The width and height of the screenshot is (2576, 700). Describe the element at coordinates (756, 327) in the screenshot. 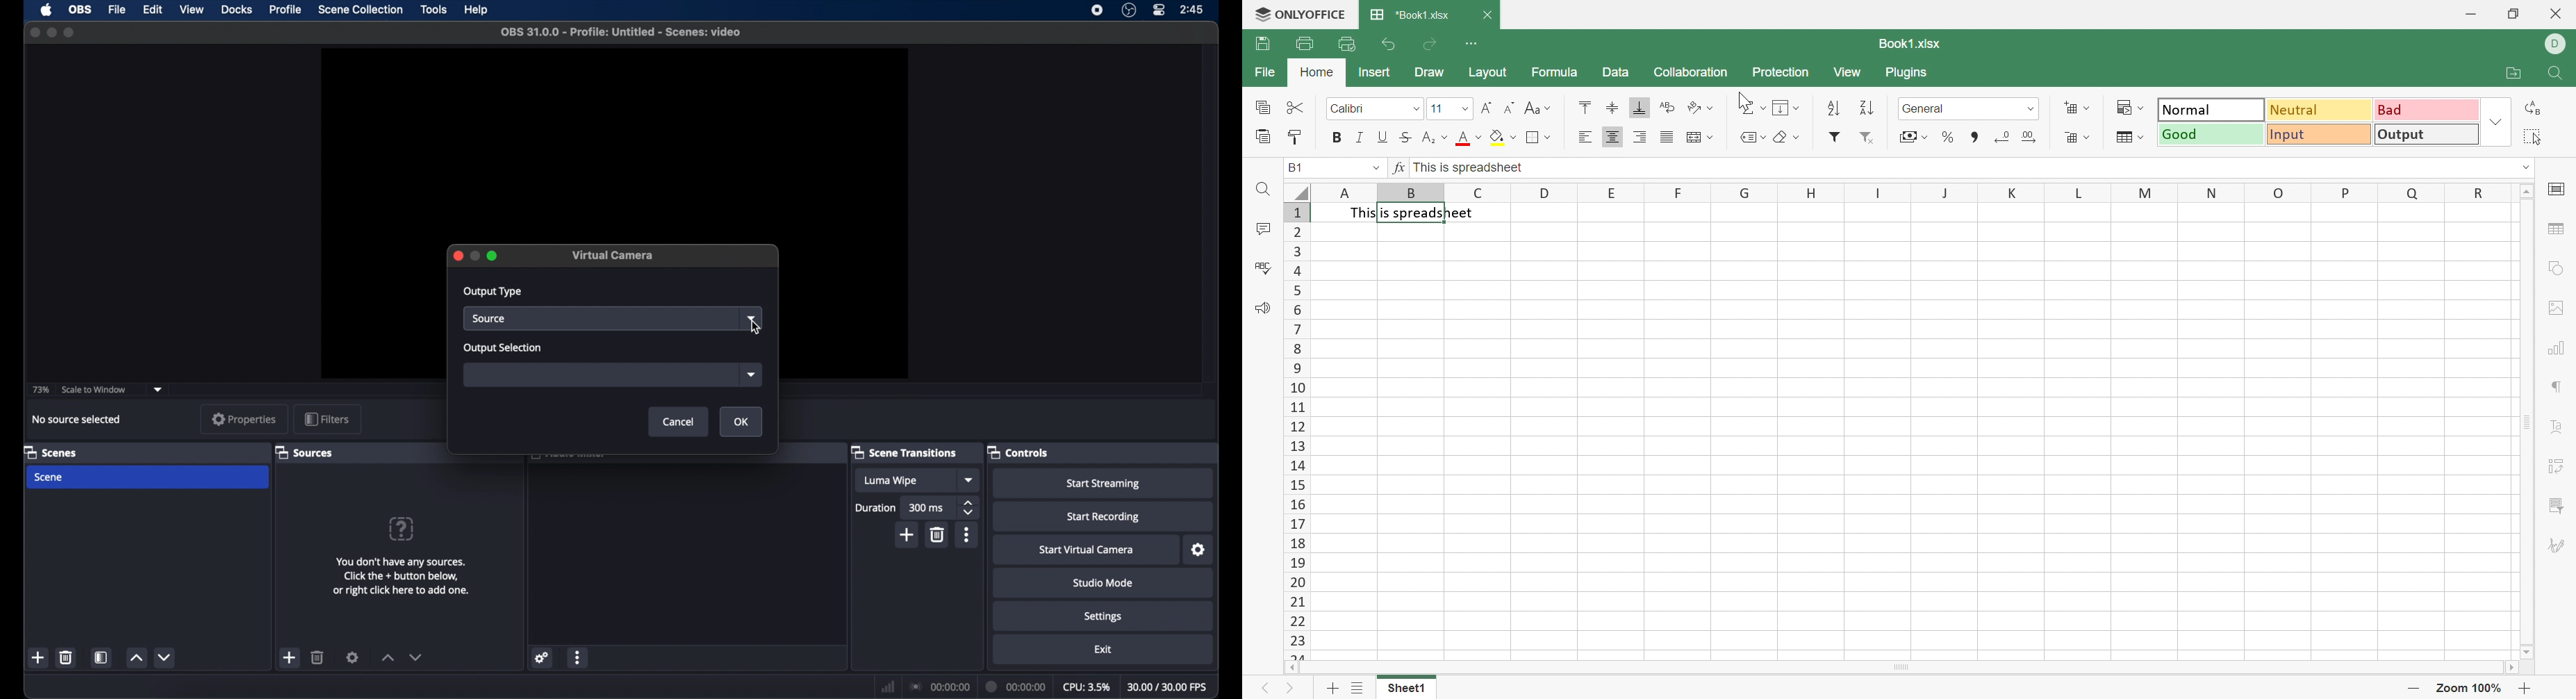

I see `cursor` at that location.